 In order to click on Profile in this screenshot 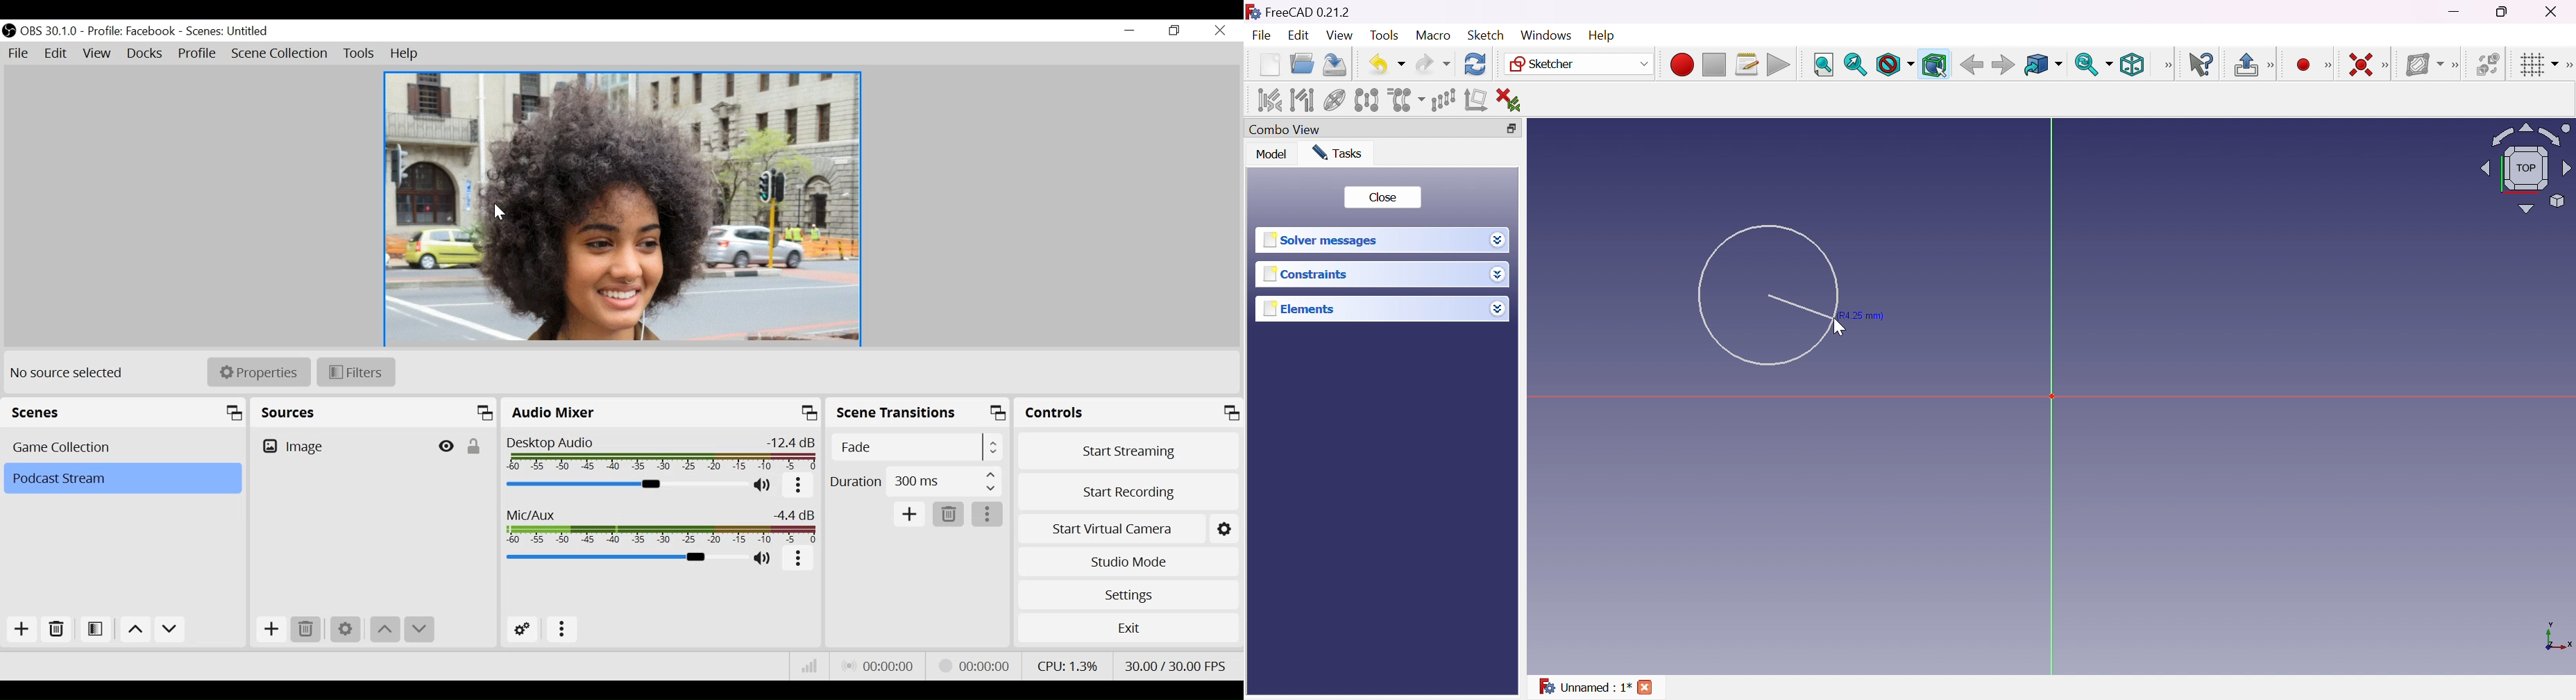, I will do `click(133, 32)`.